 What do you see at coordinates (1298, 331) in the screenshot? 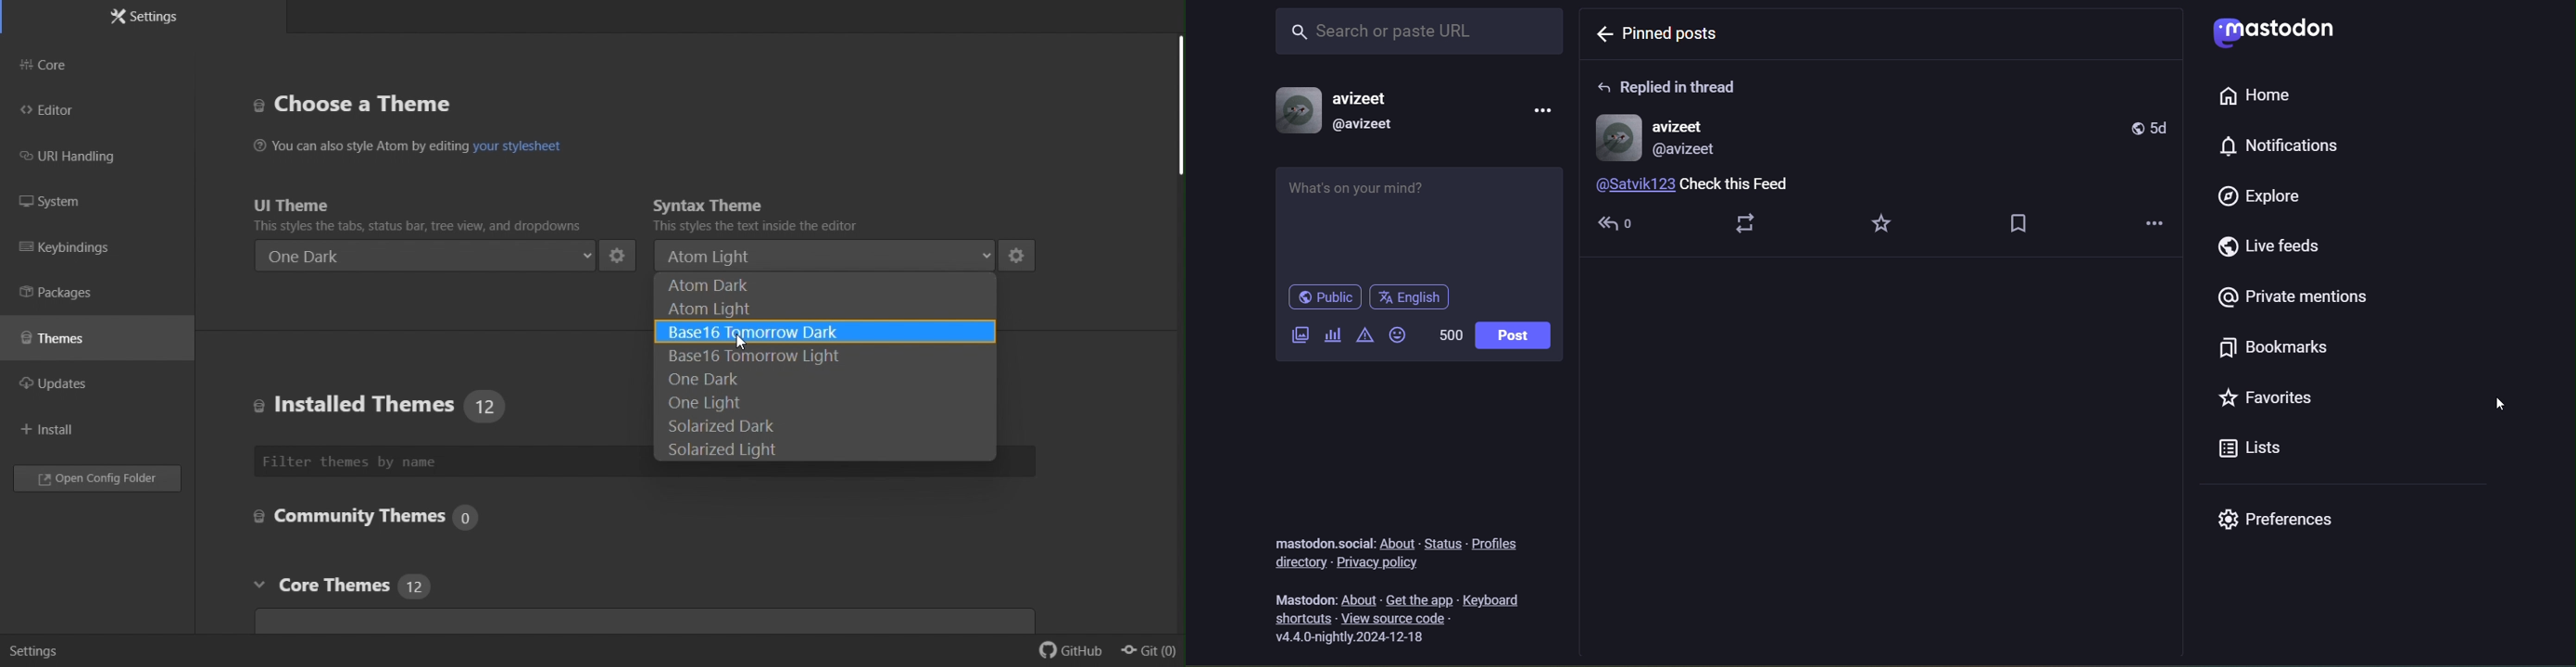
I see `add a image` at bounding box center [1298, 331].